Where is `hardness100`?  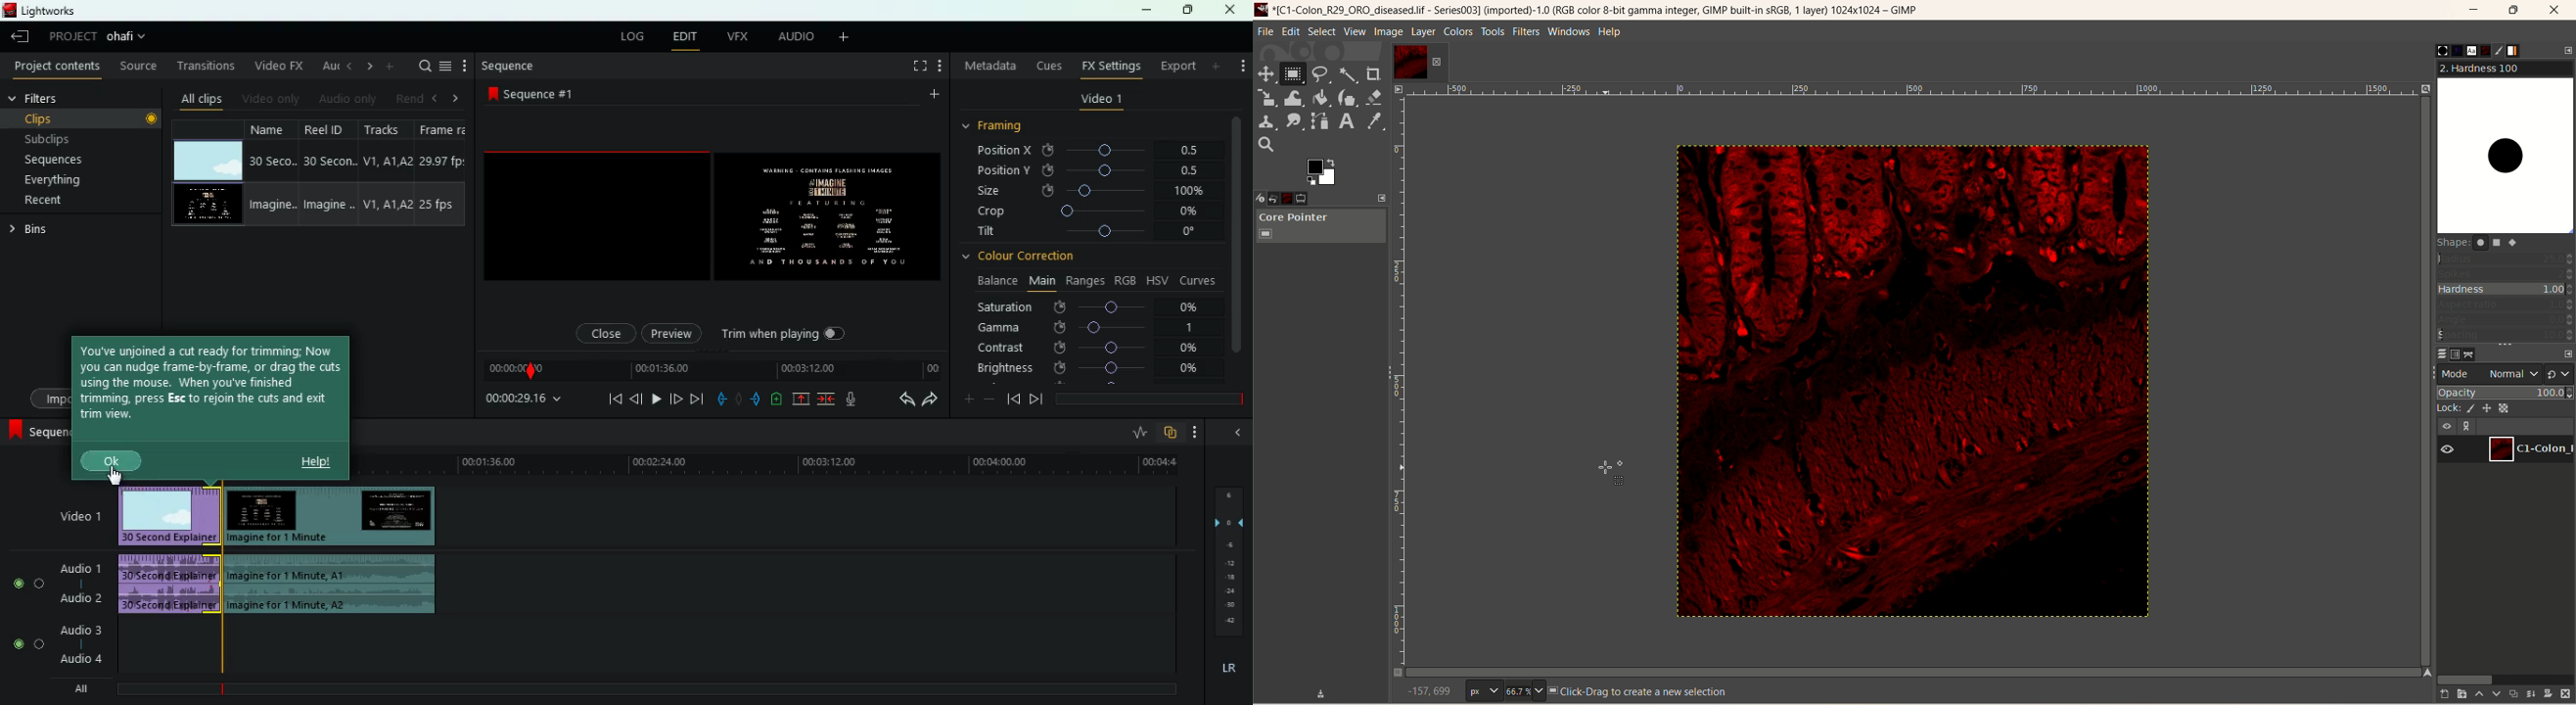 hardness100 is located at coordinates (2506, 148).